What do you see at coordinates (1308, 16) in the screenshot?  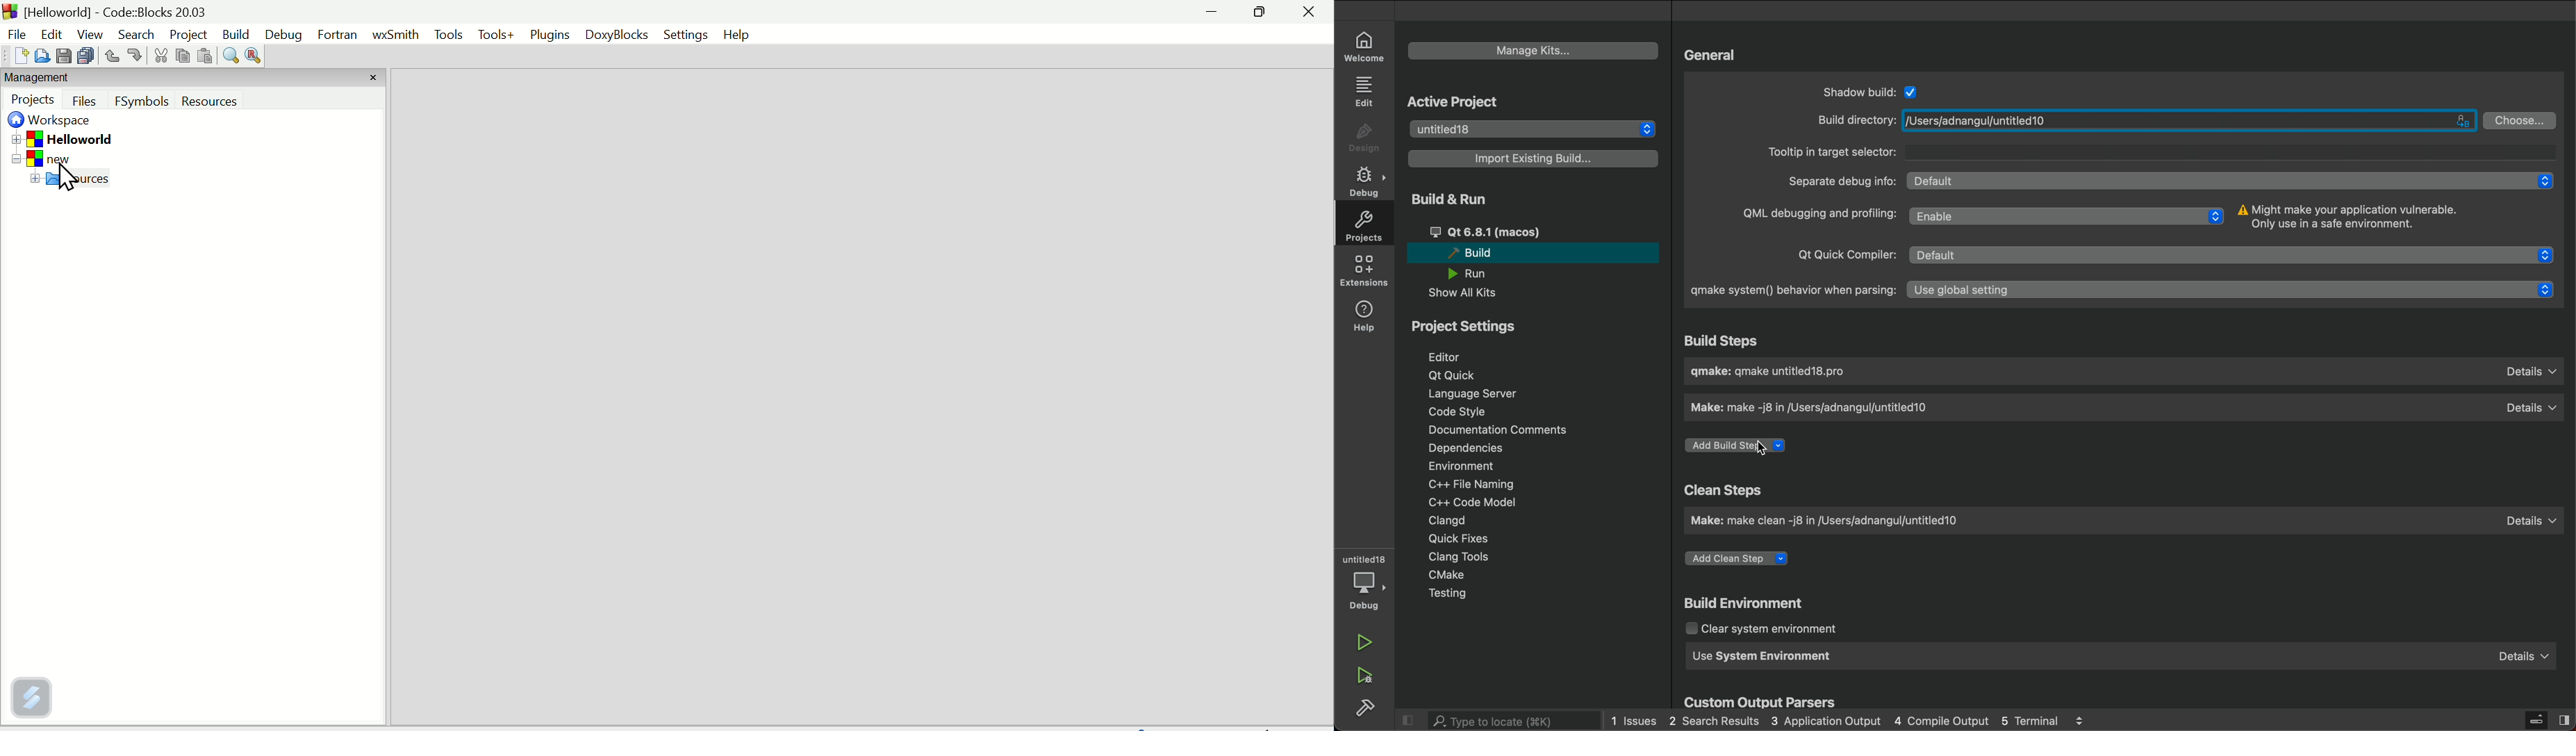 I see `Close` at bounding box center [1308, 16].